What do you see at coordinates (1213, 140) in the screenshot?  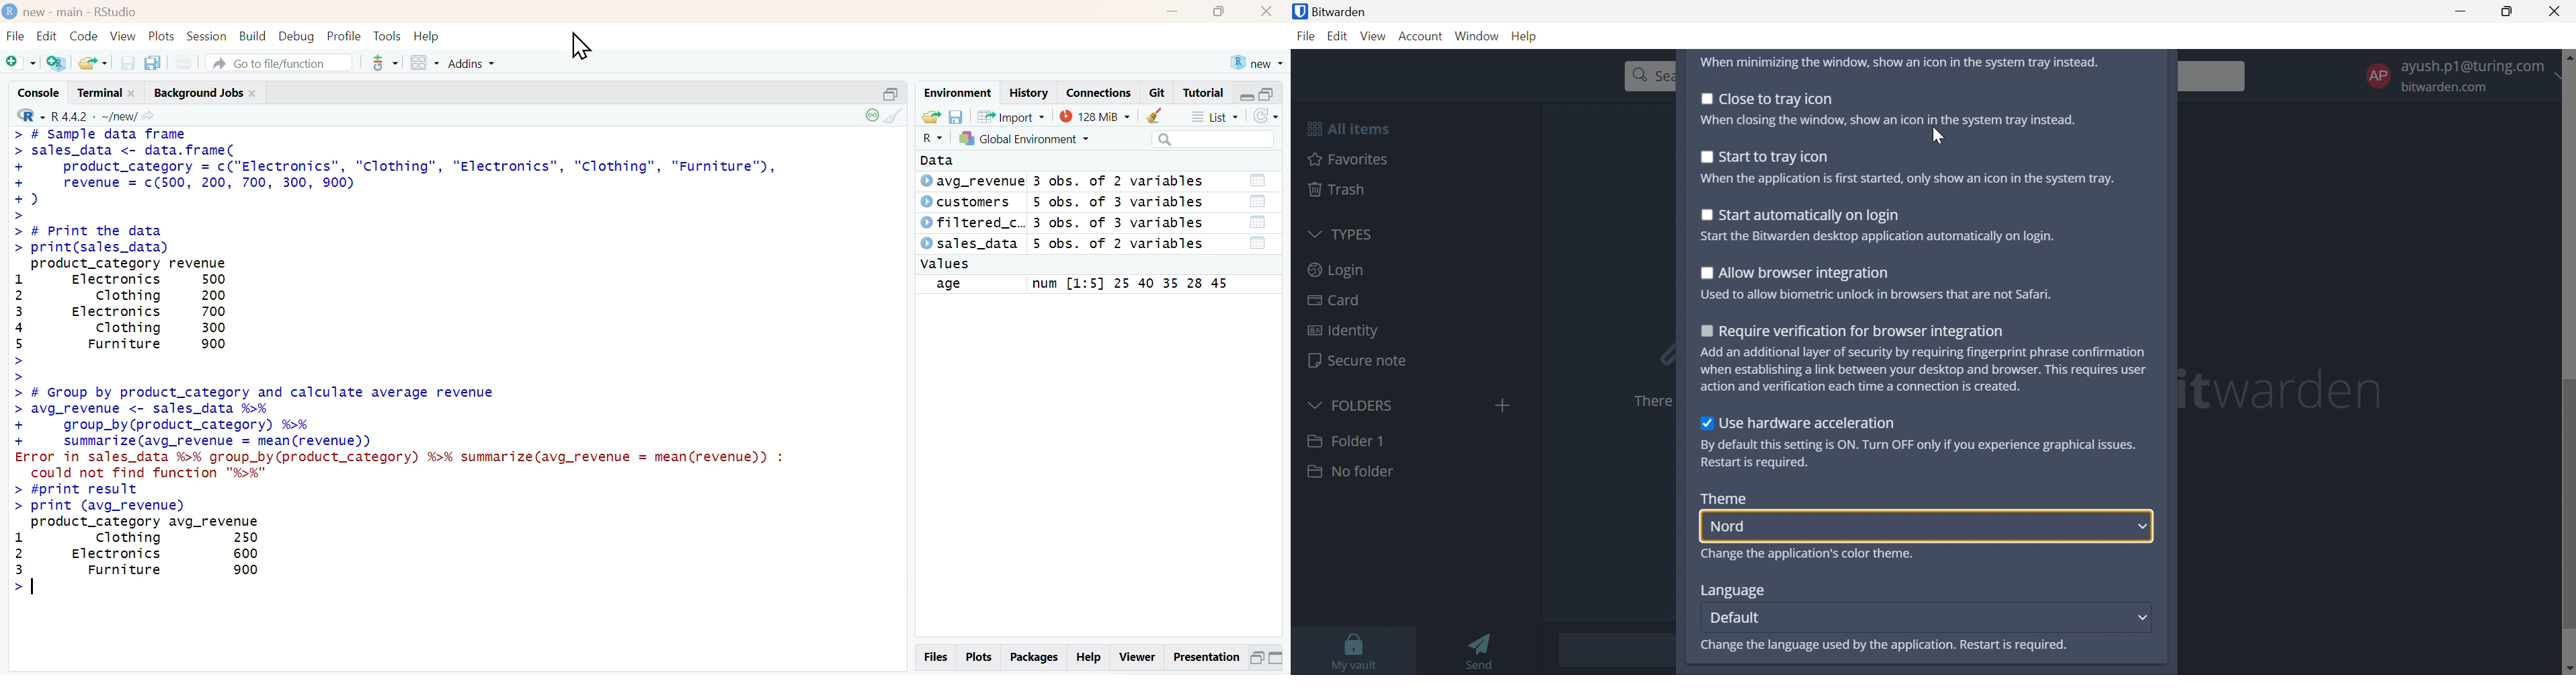 I see `search` at bounding box center [1213, 140].